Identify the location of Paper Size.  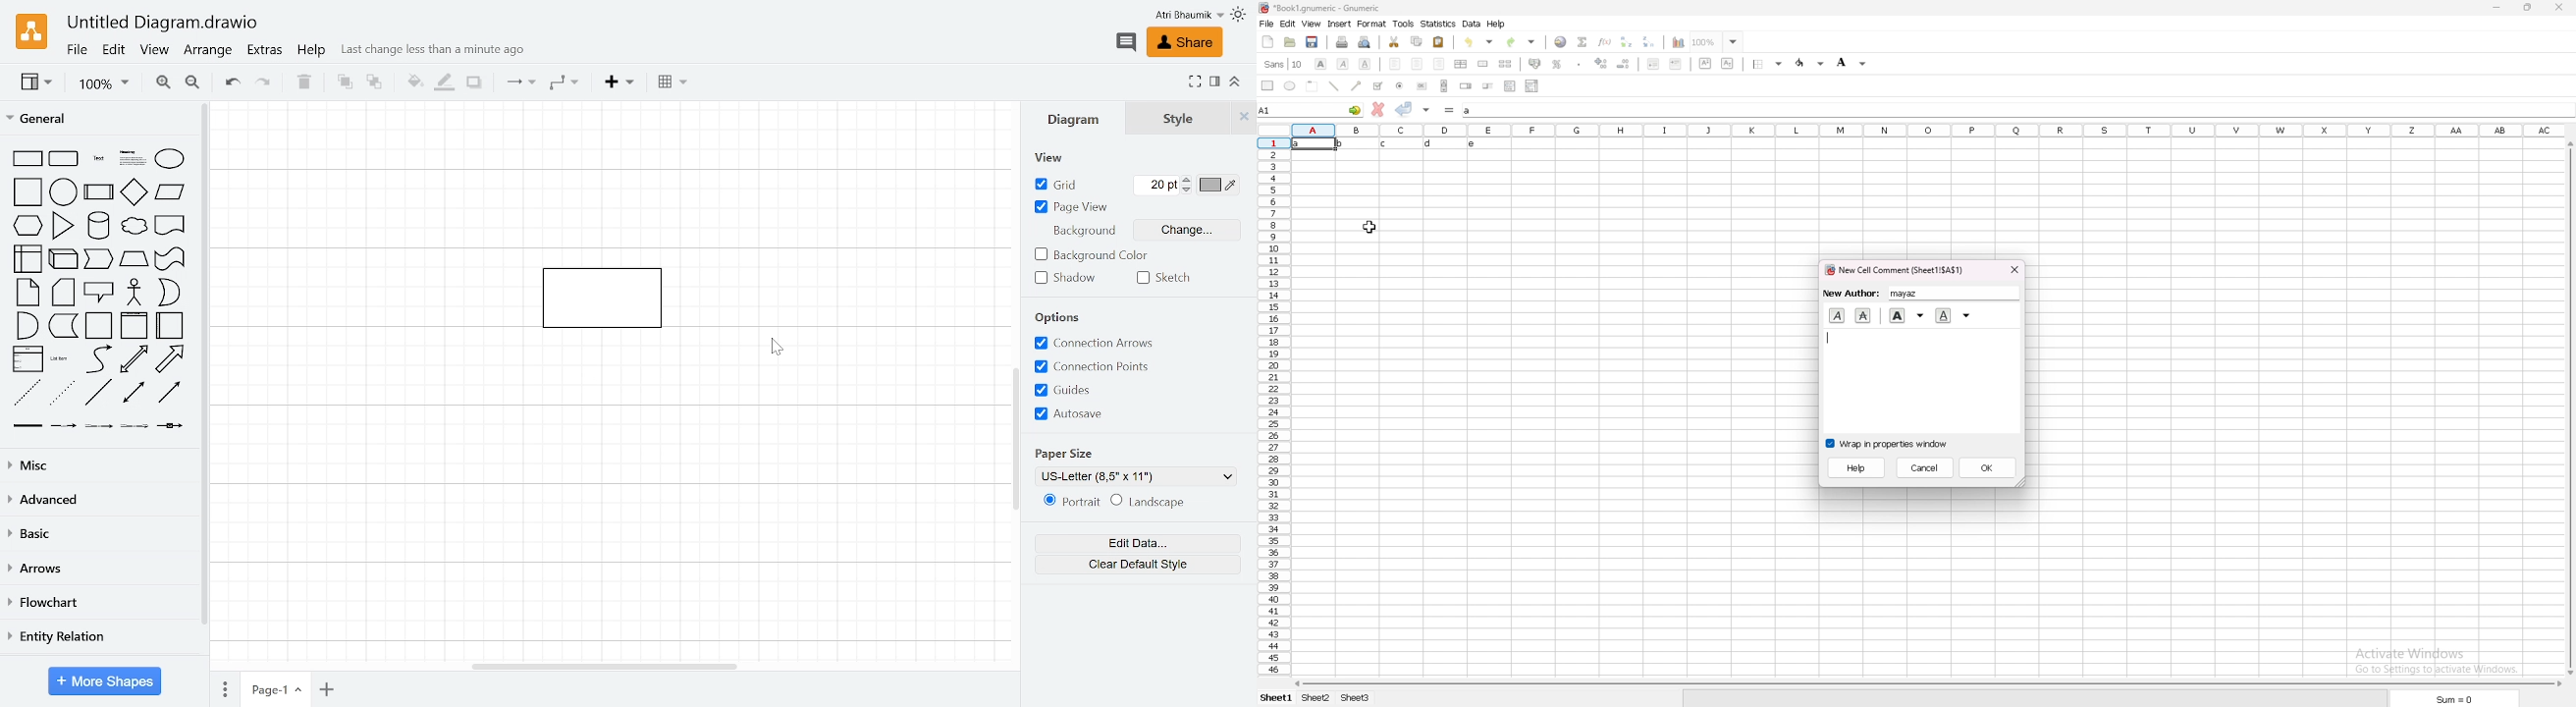
(1063, 452).